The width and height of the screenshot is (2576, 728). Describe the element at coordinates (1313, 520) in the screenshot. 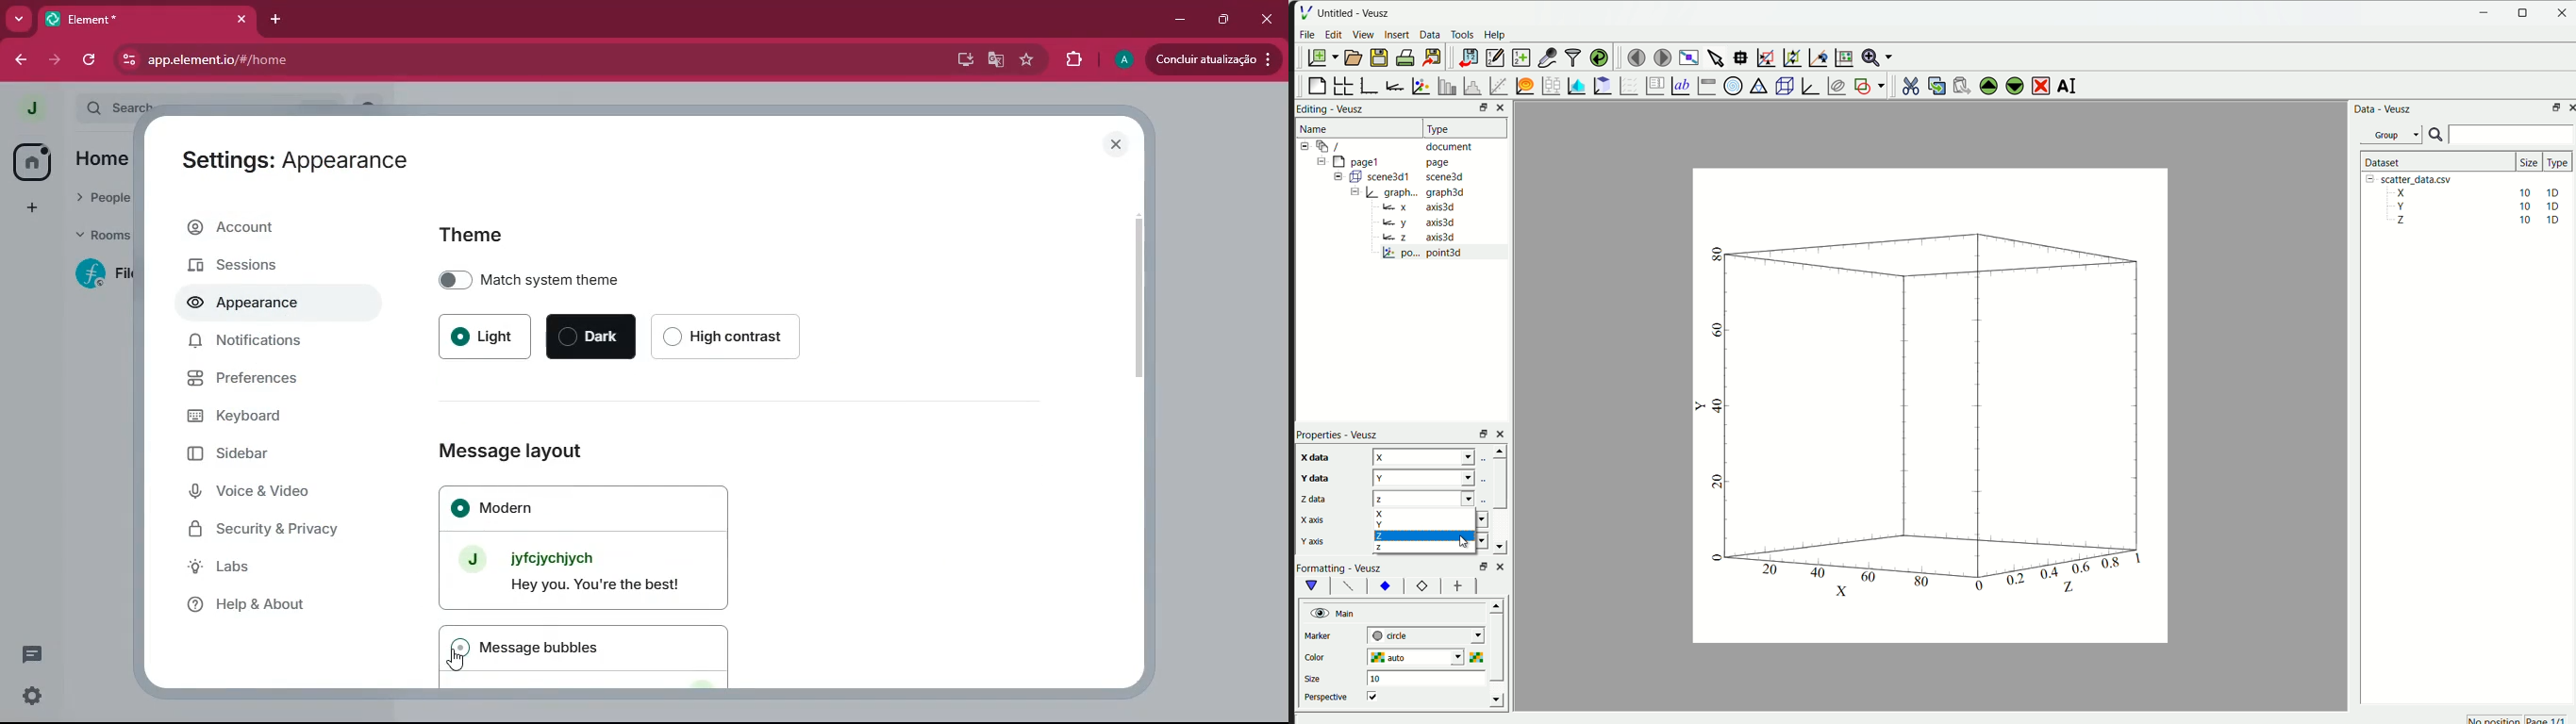

I see `x axis` at that location.